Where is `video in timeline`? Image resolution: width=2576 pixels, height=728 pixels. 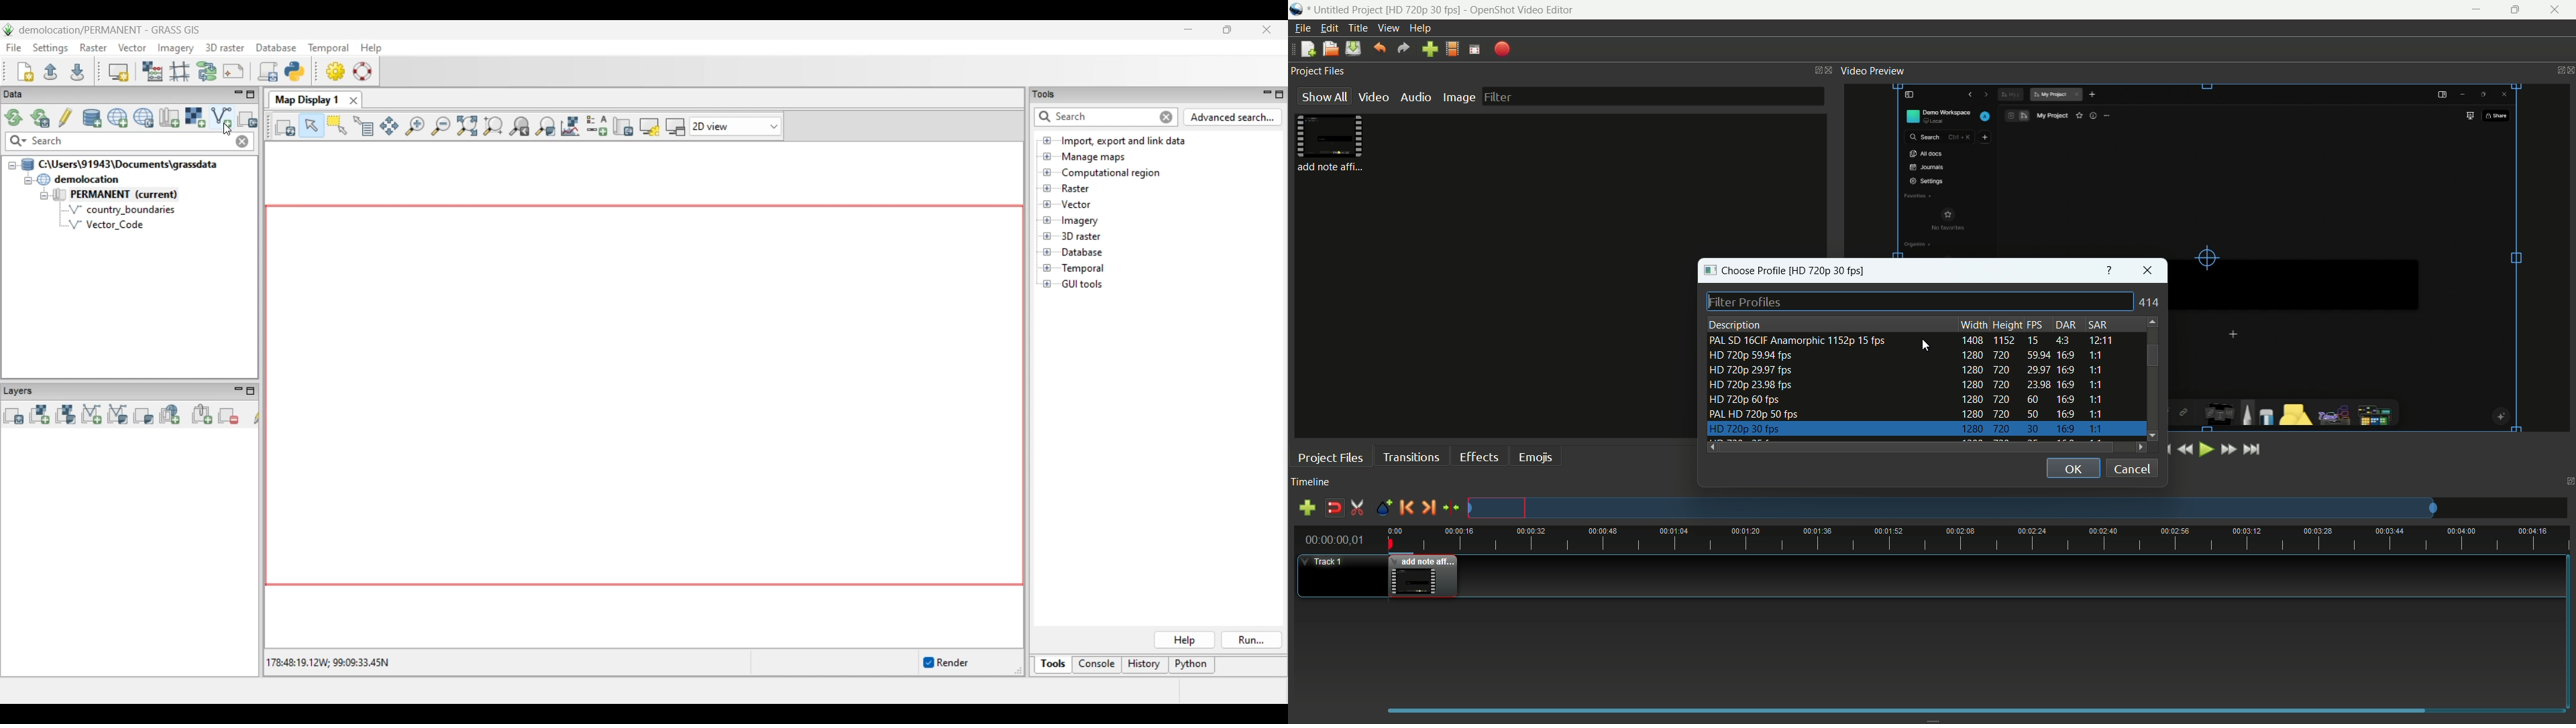 video in timeline is located at coordinates (1424, 579).